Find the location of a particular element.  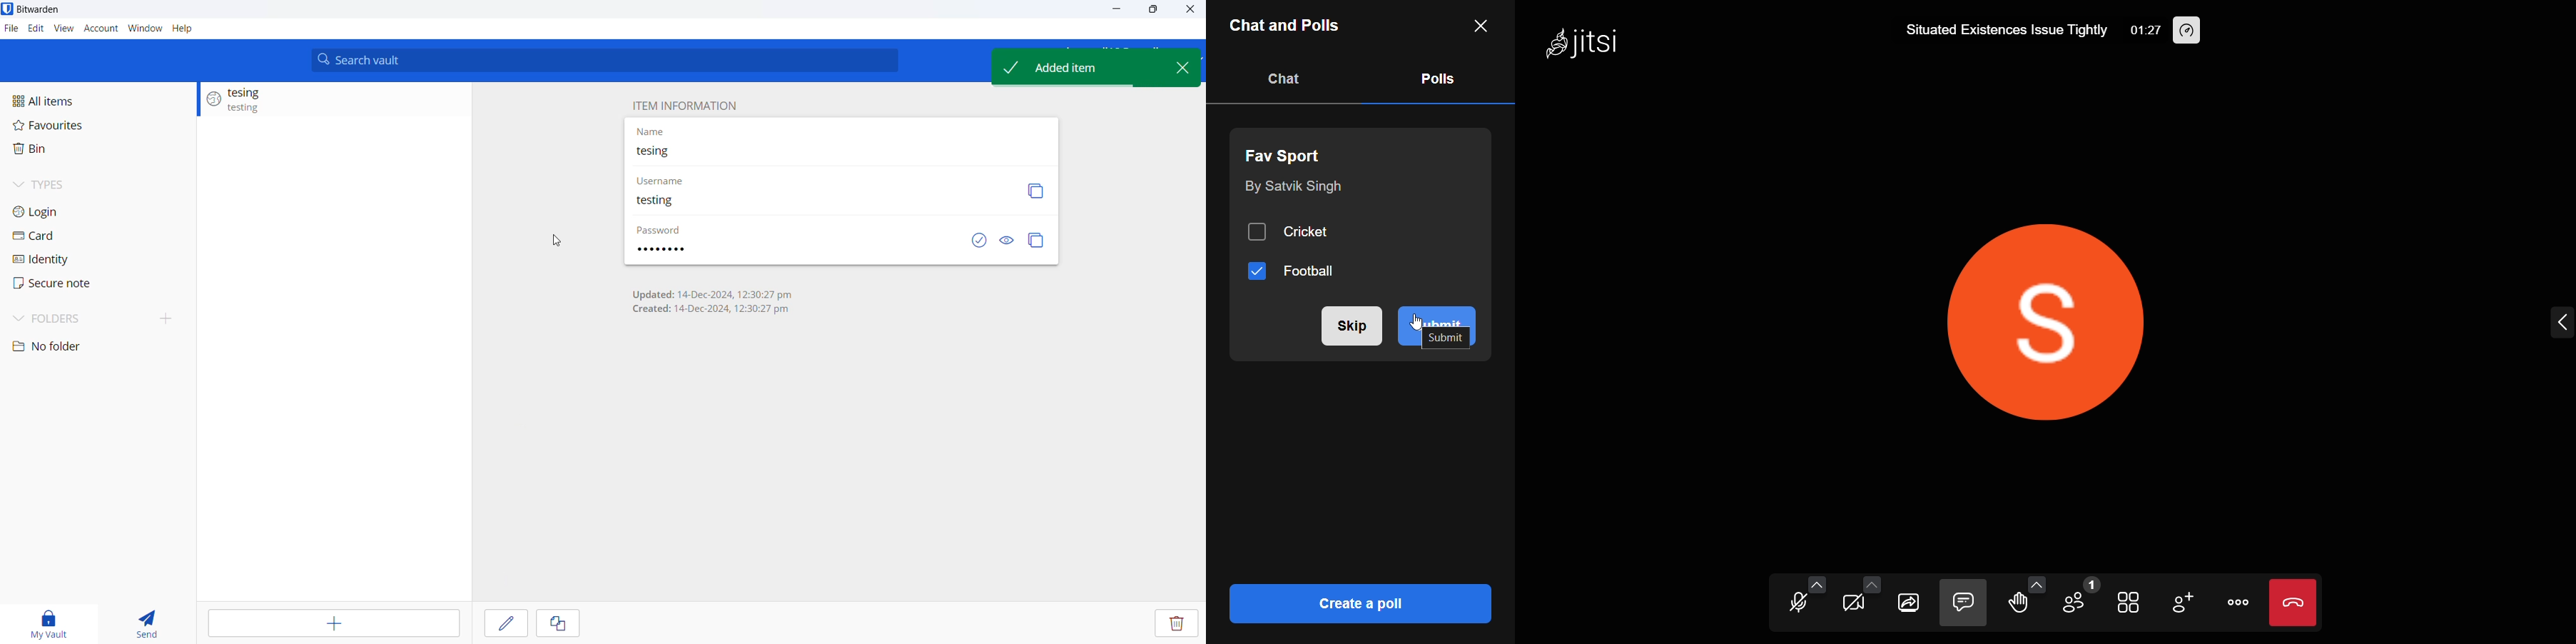

search bar is located at coordinates (610, 60).